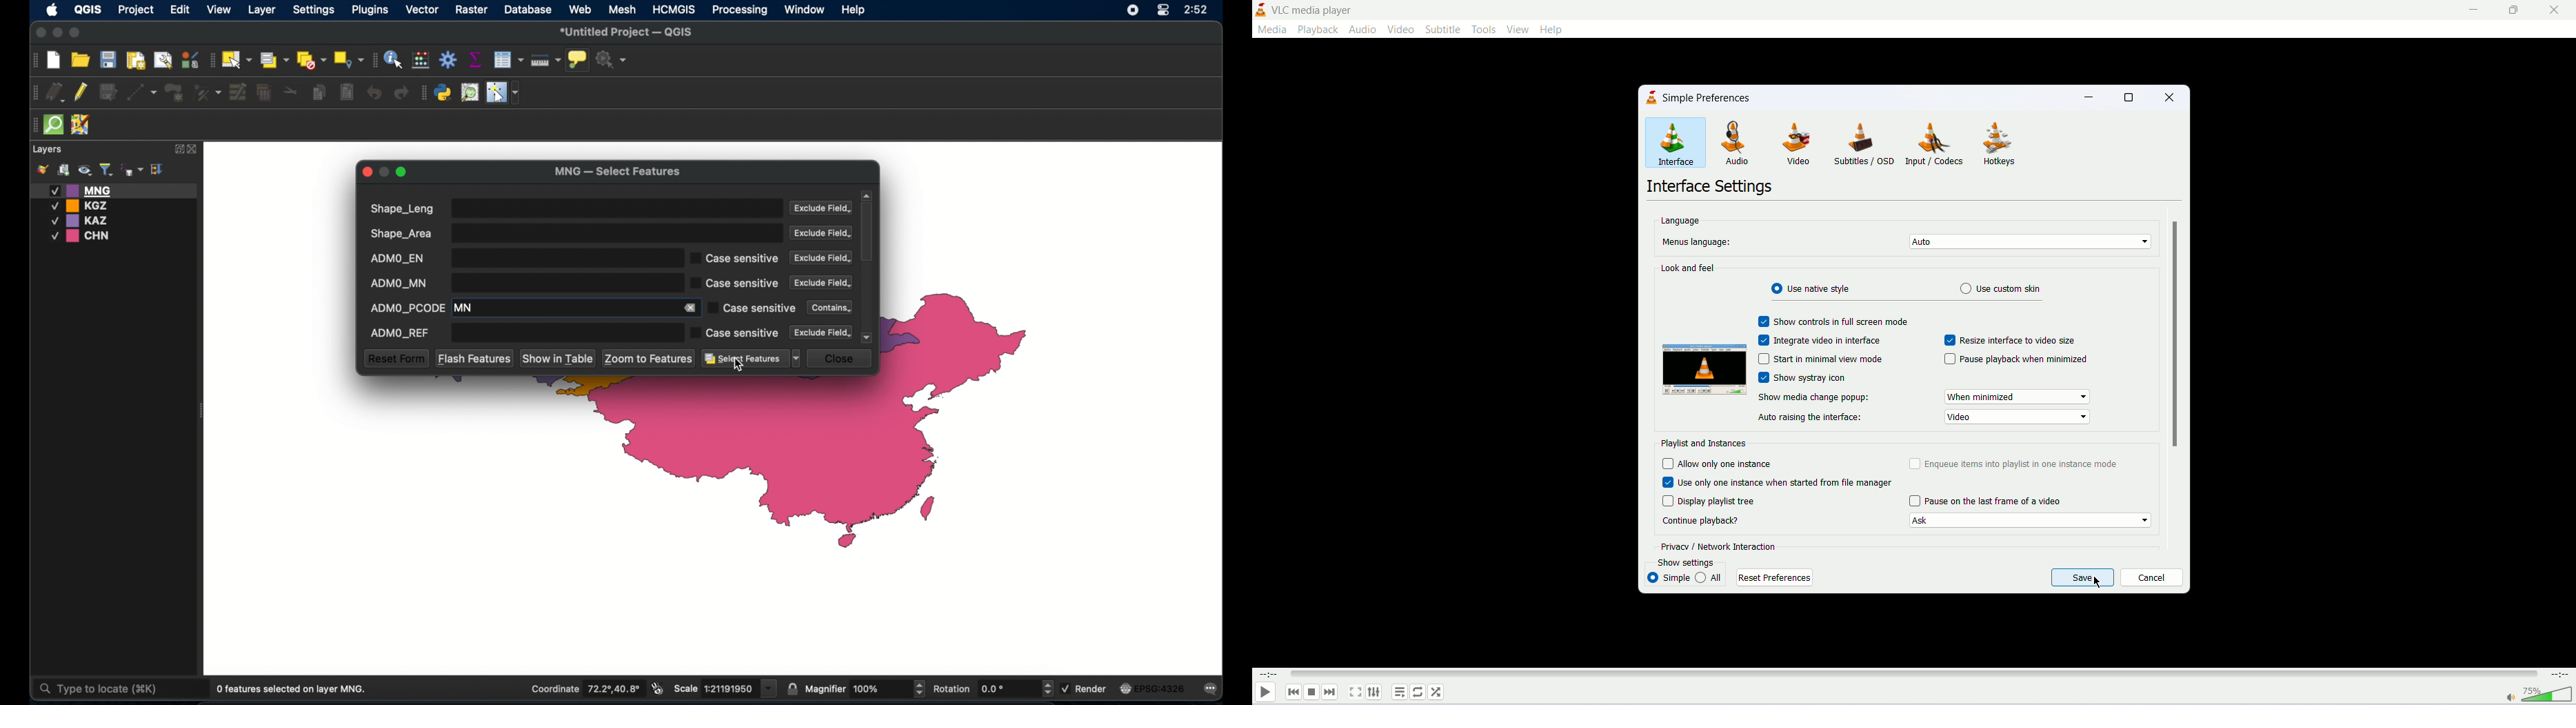 The image size is (2576, 728). I want to click on show media change popup options, so click(2017, 397).